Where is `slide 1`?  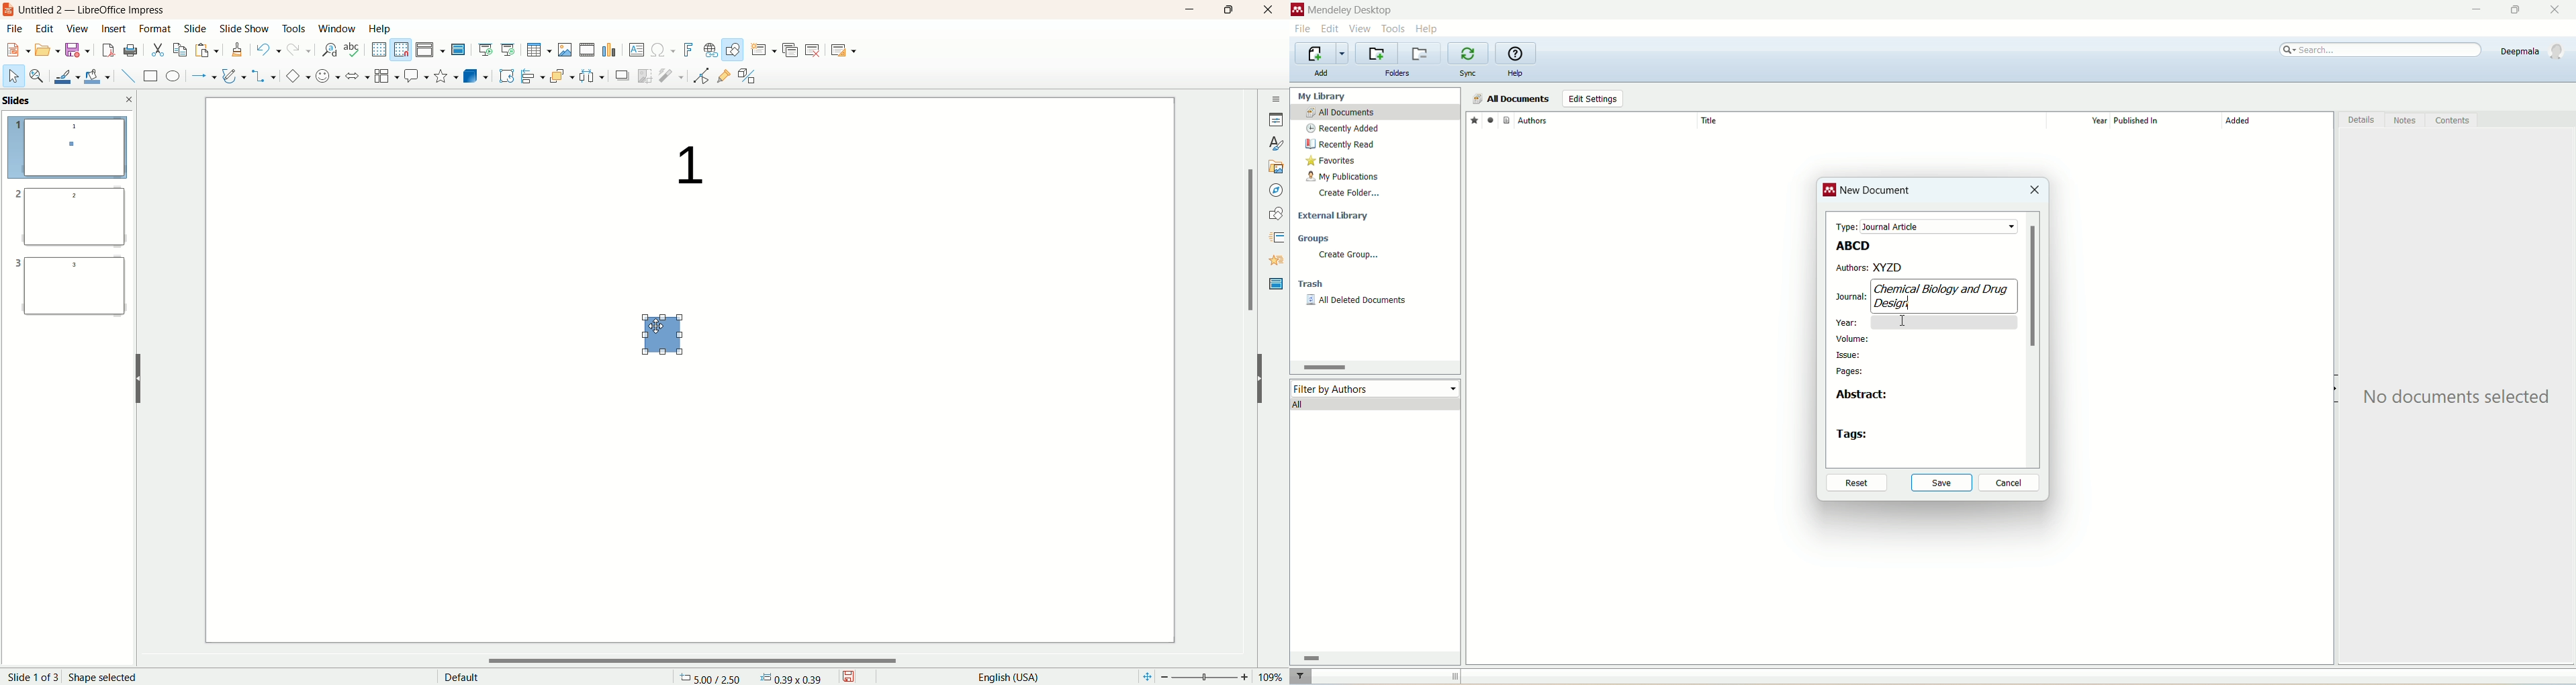 slide 1 is located at coordinates (68, 149).